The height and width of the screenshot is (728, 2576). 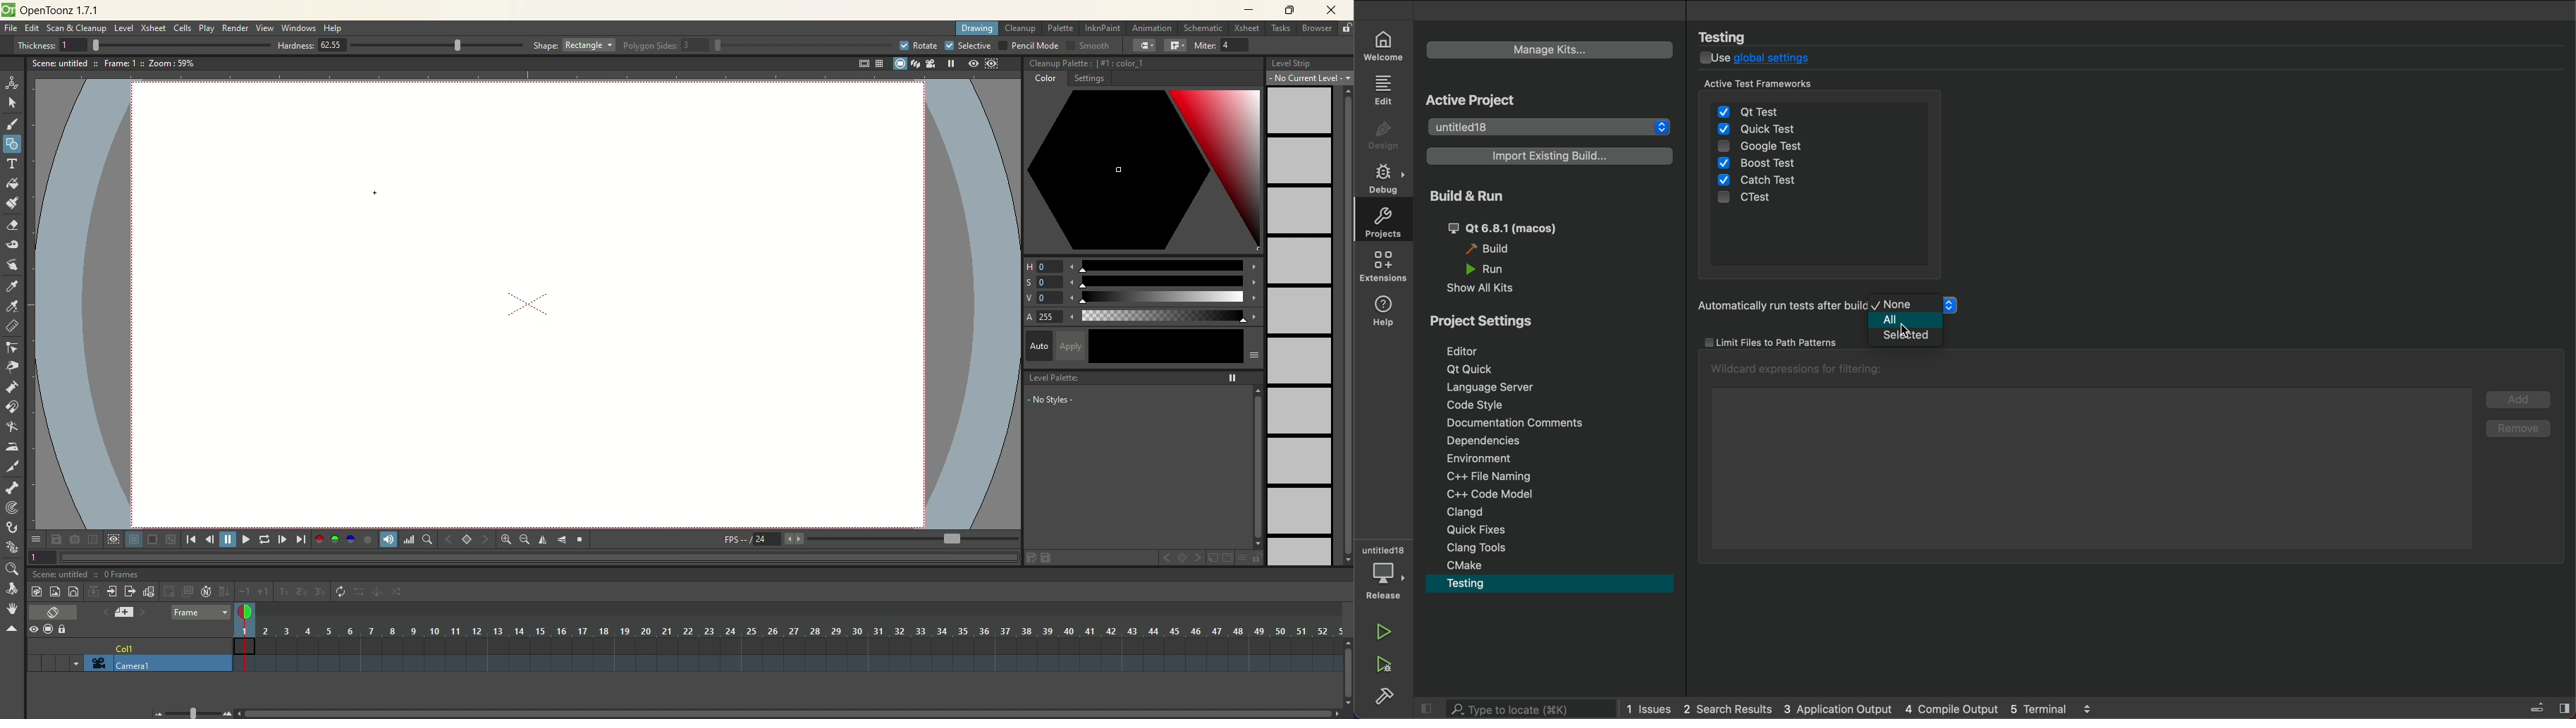 What do you see at coordinates (1184, 559) in the screenshot?
I see `set key` at bounding box center [1184, 559].